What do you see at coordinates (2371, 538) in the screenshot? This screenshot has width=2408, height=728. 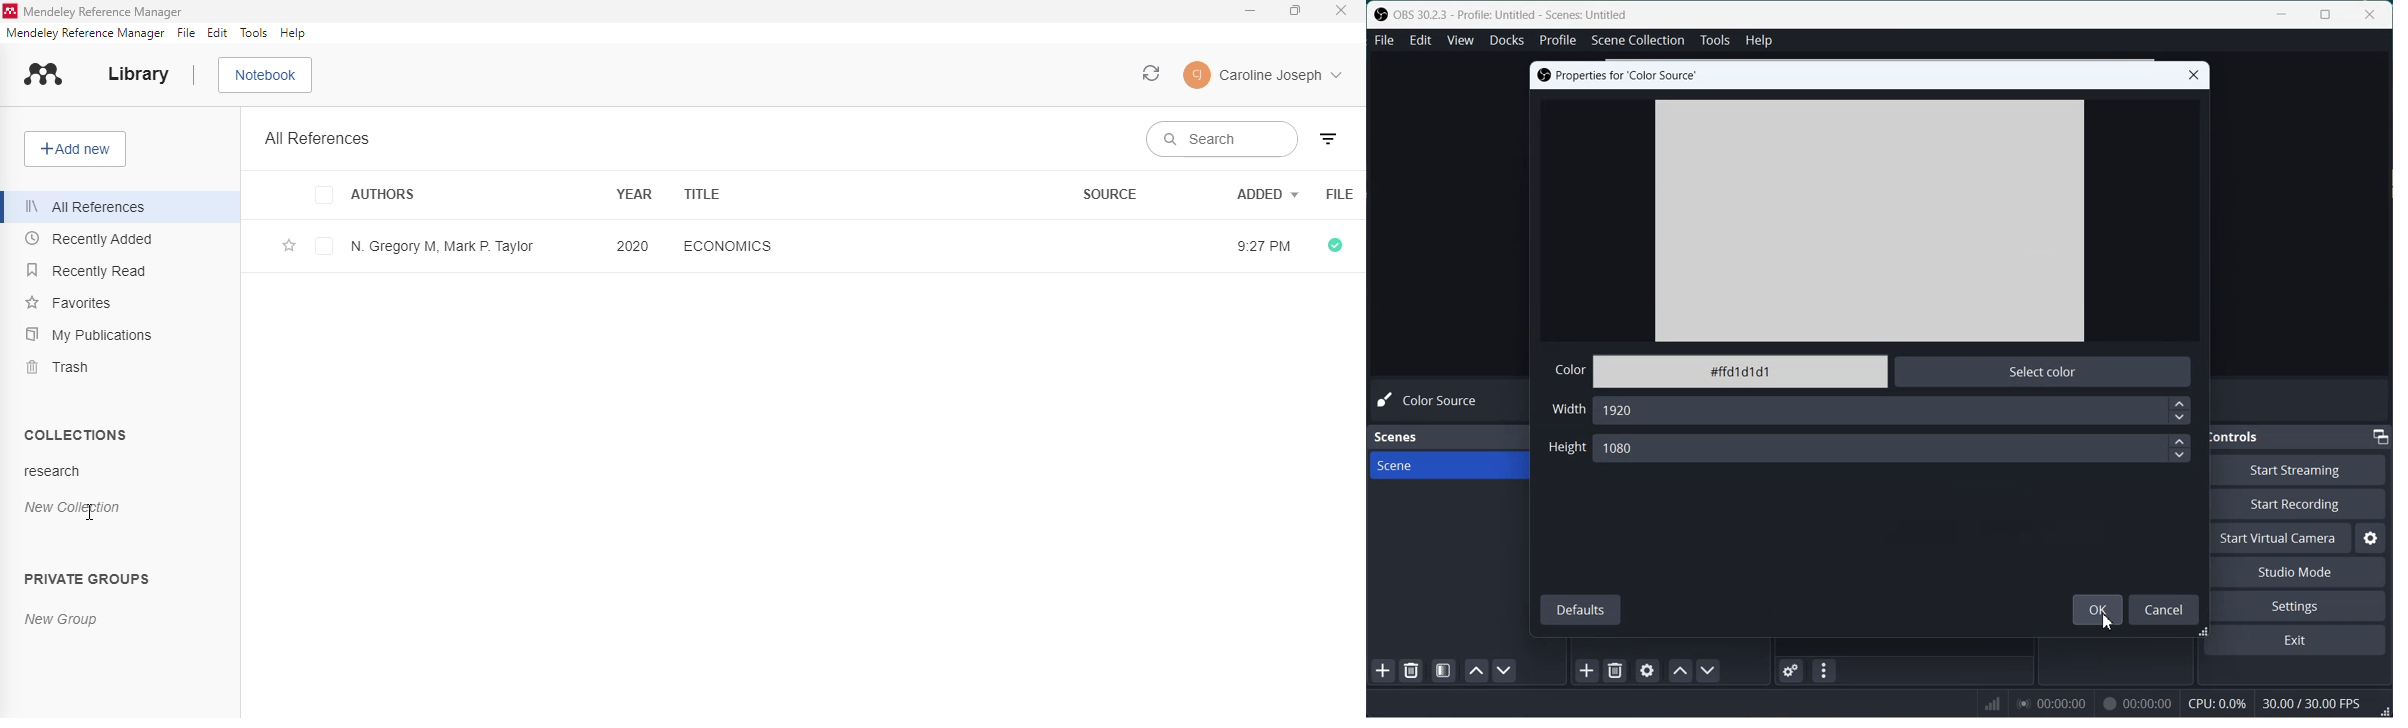 I see `Settings` at bounding box center [2371, 538].